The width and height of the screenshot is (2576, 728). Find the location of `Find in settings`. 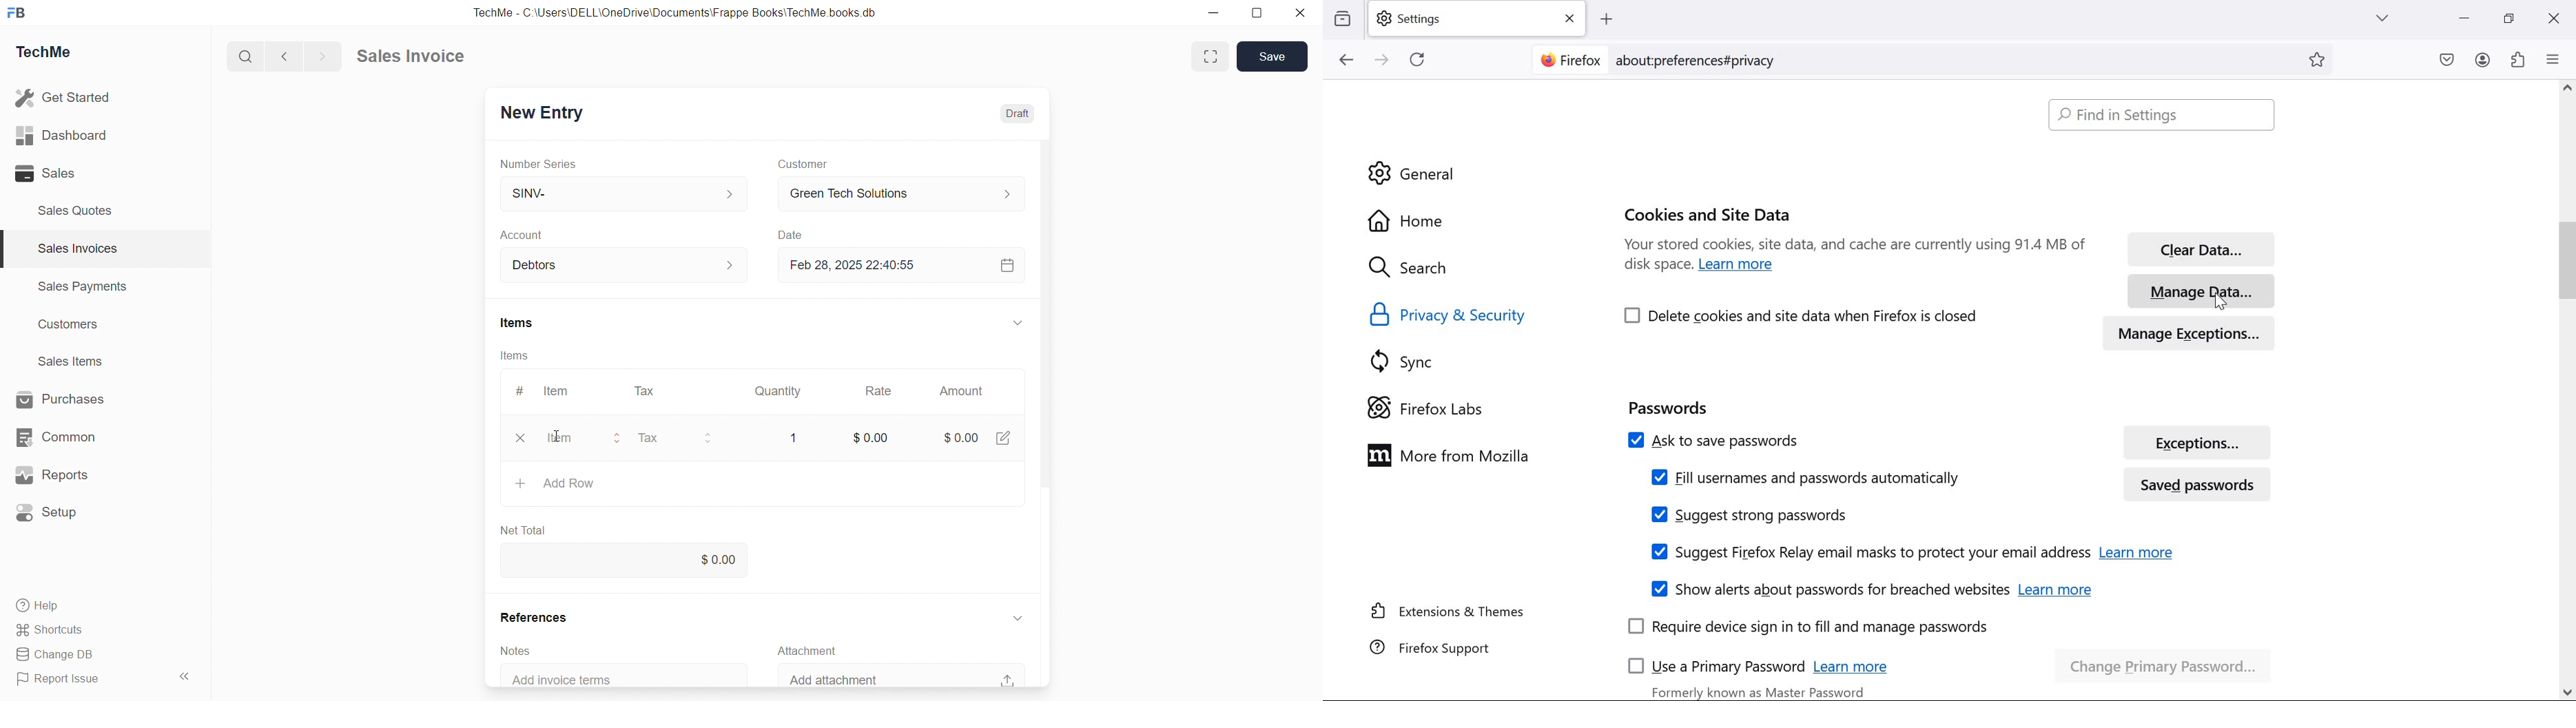

Find in settings is located at coordinates (2165, 115).